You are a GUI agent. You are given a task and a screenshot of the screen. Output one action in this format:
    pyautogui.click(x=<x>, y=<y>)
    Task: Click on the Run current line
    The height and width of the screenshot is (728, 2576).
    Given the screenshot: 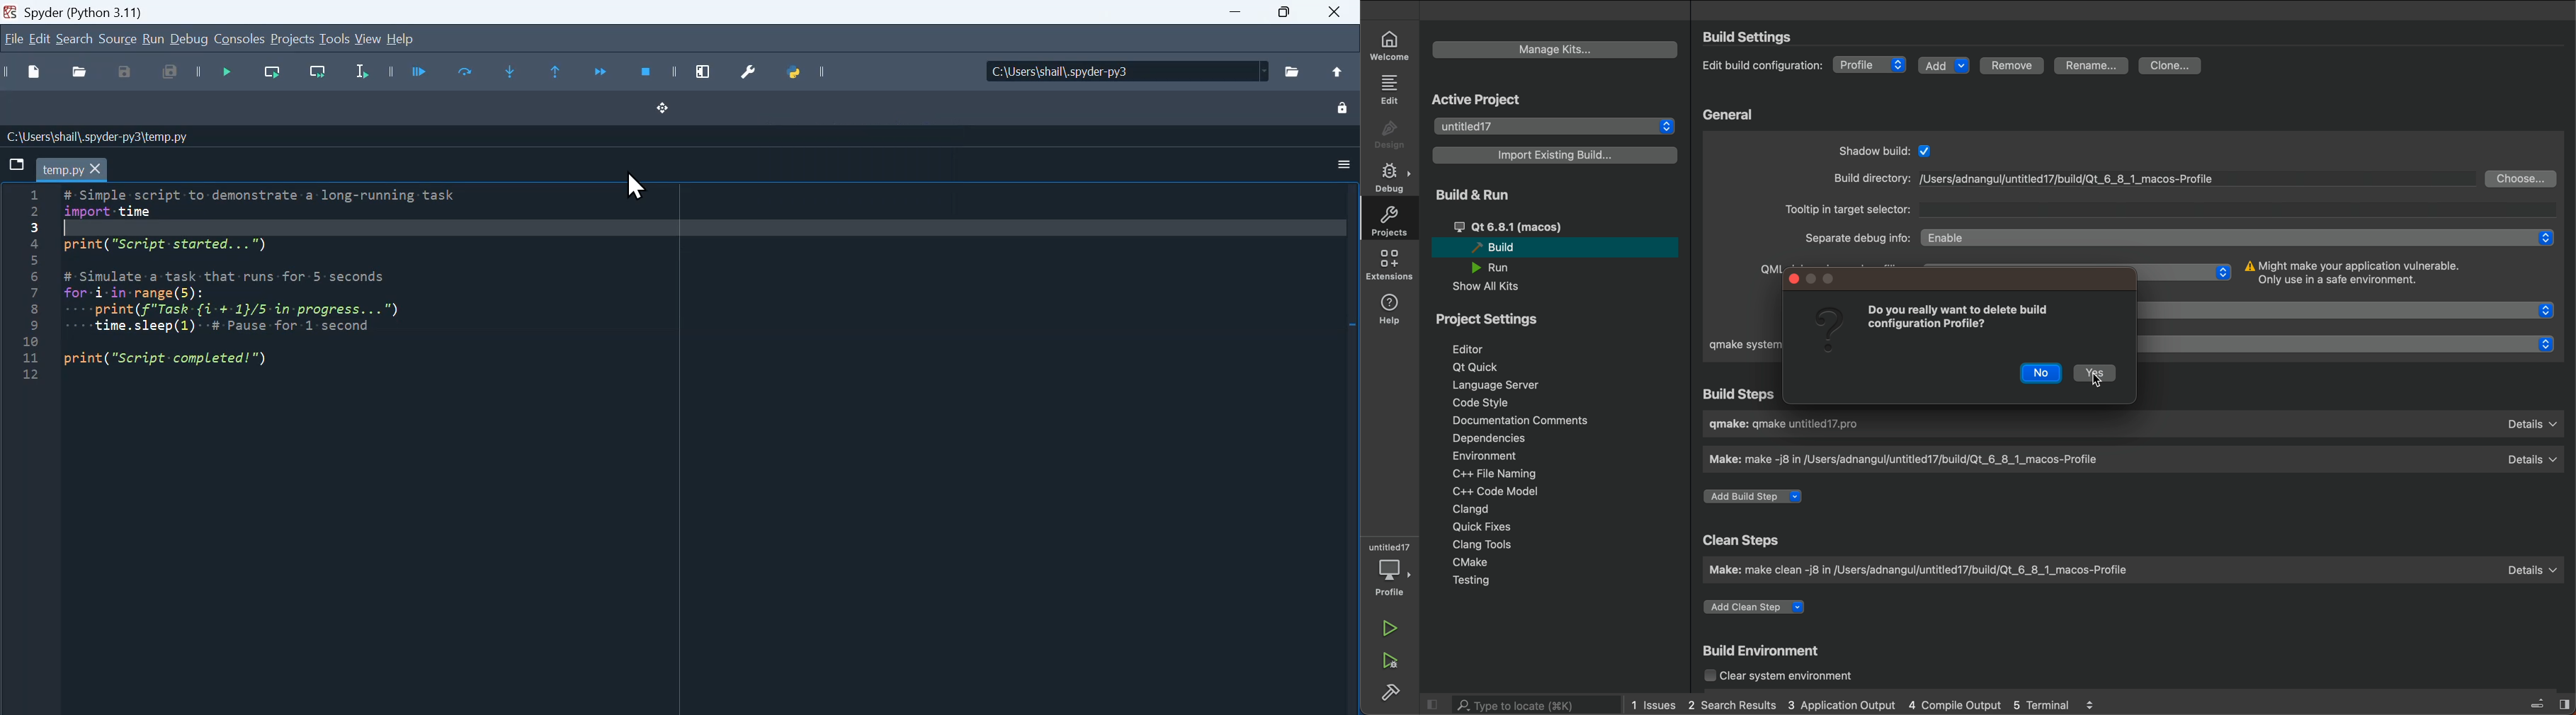 What is the action you would take?
    pyautogui.click(x=273, y=76)
    